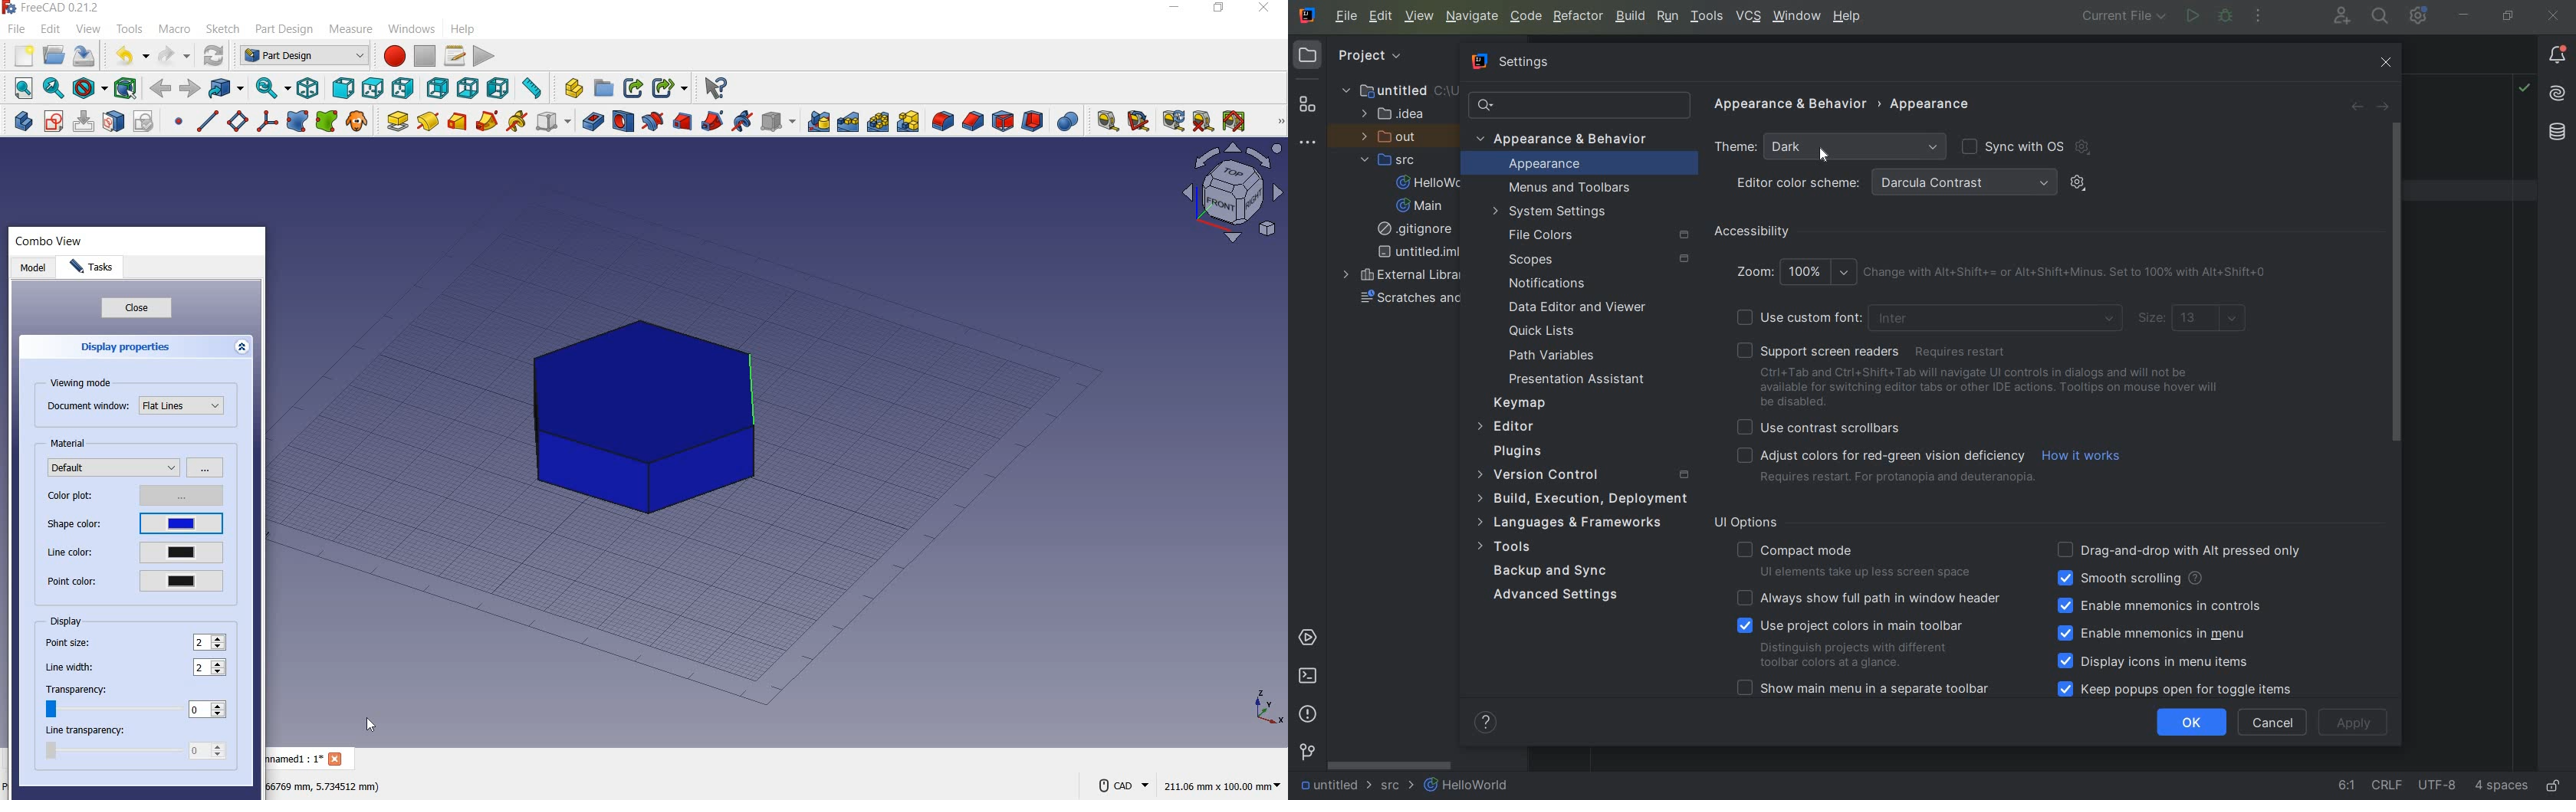 The height and width of the screenshot is (812, 2576). What do you see at coordinates (284, 30) in the screenshot?
I see `part design` at bounding box center [284, 30].